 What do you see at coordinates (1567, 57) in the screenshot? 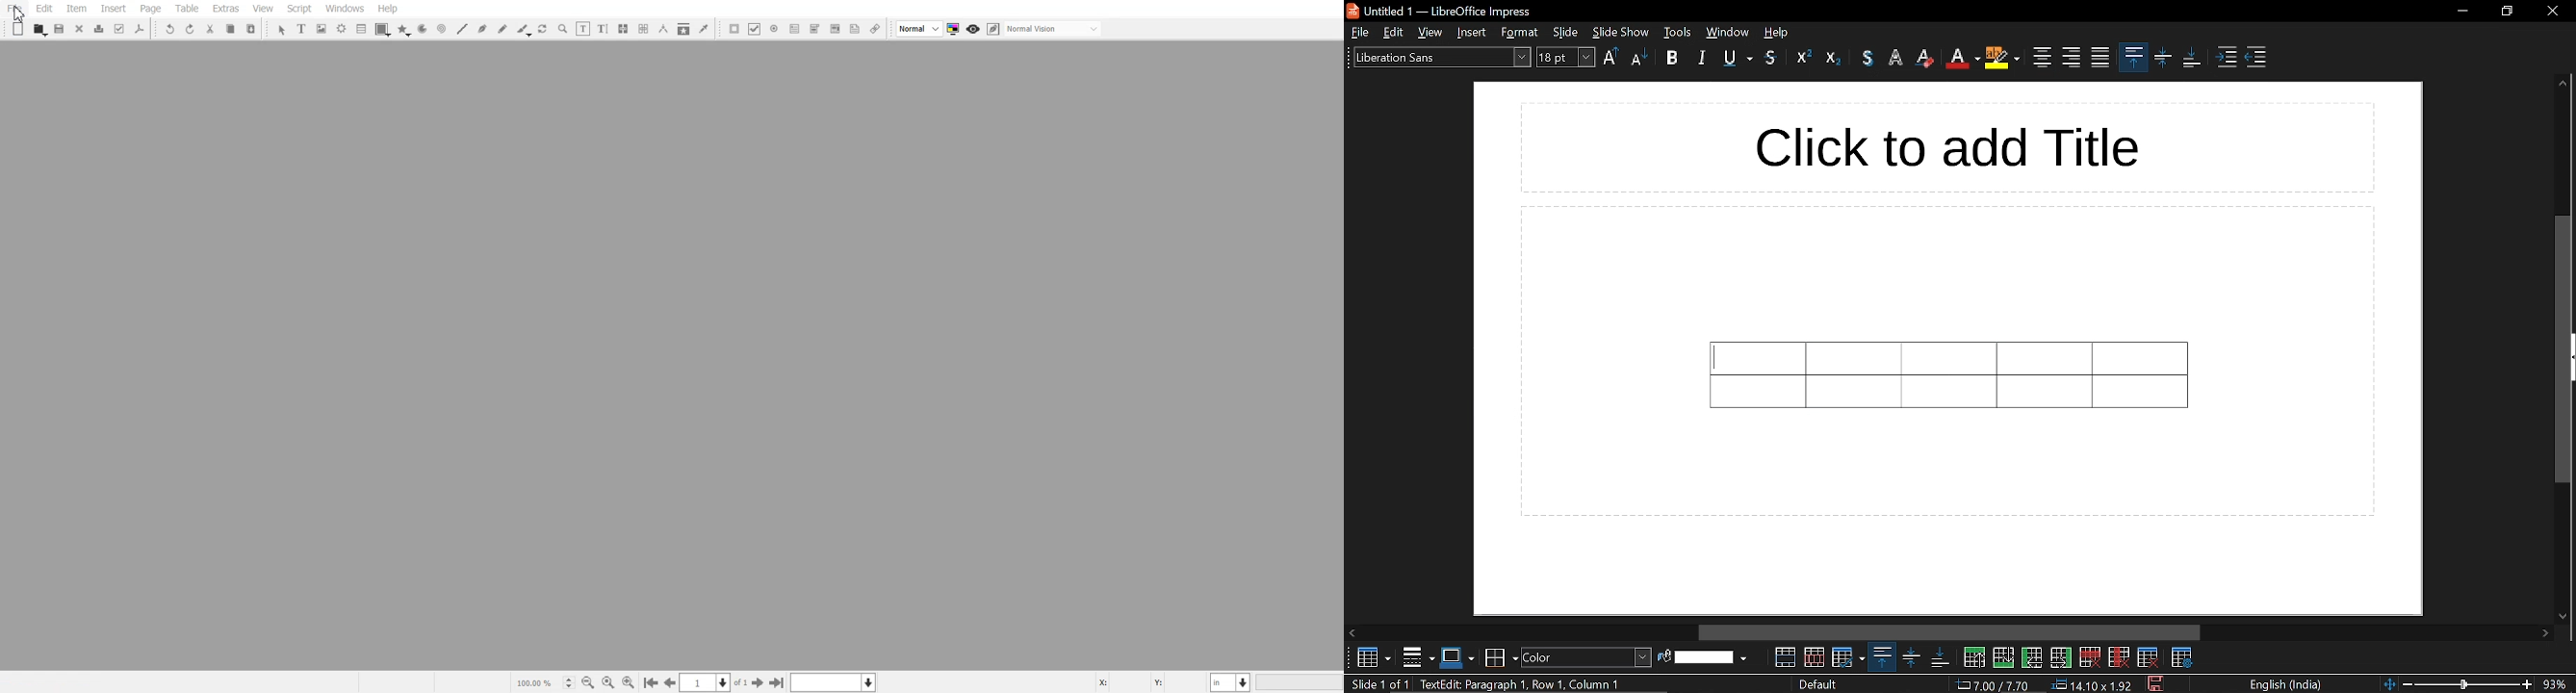
I see `font size` at bounding box center [1567, 57].